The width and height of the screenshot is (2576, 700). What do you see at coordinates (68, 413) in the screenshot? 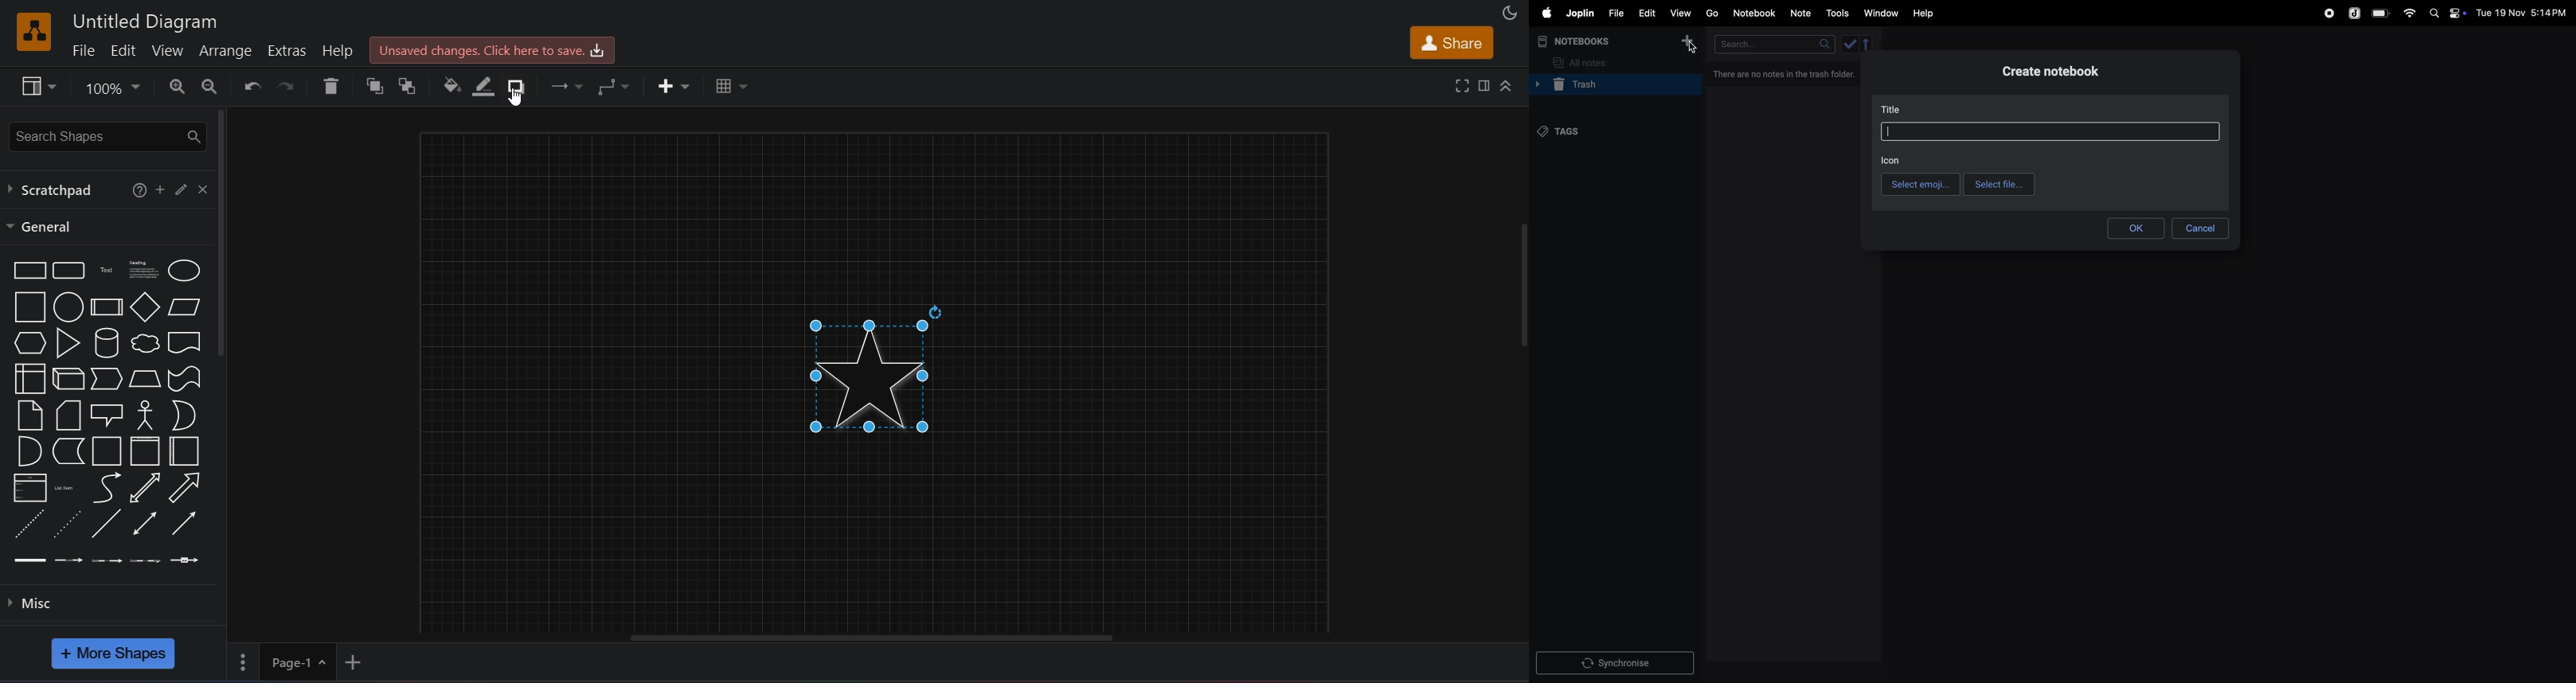
I see `card` at bounding box center [68, 413].